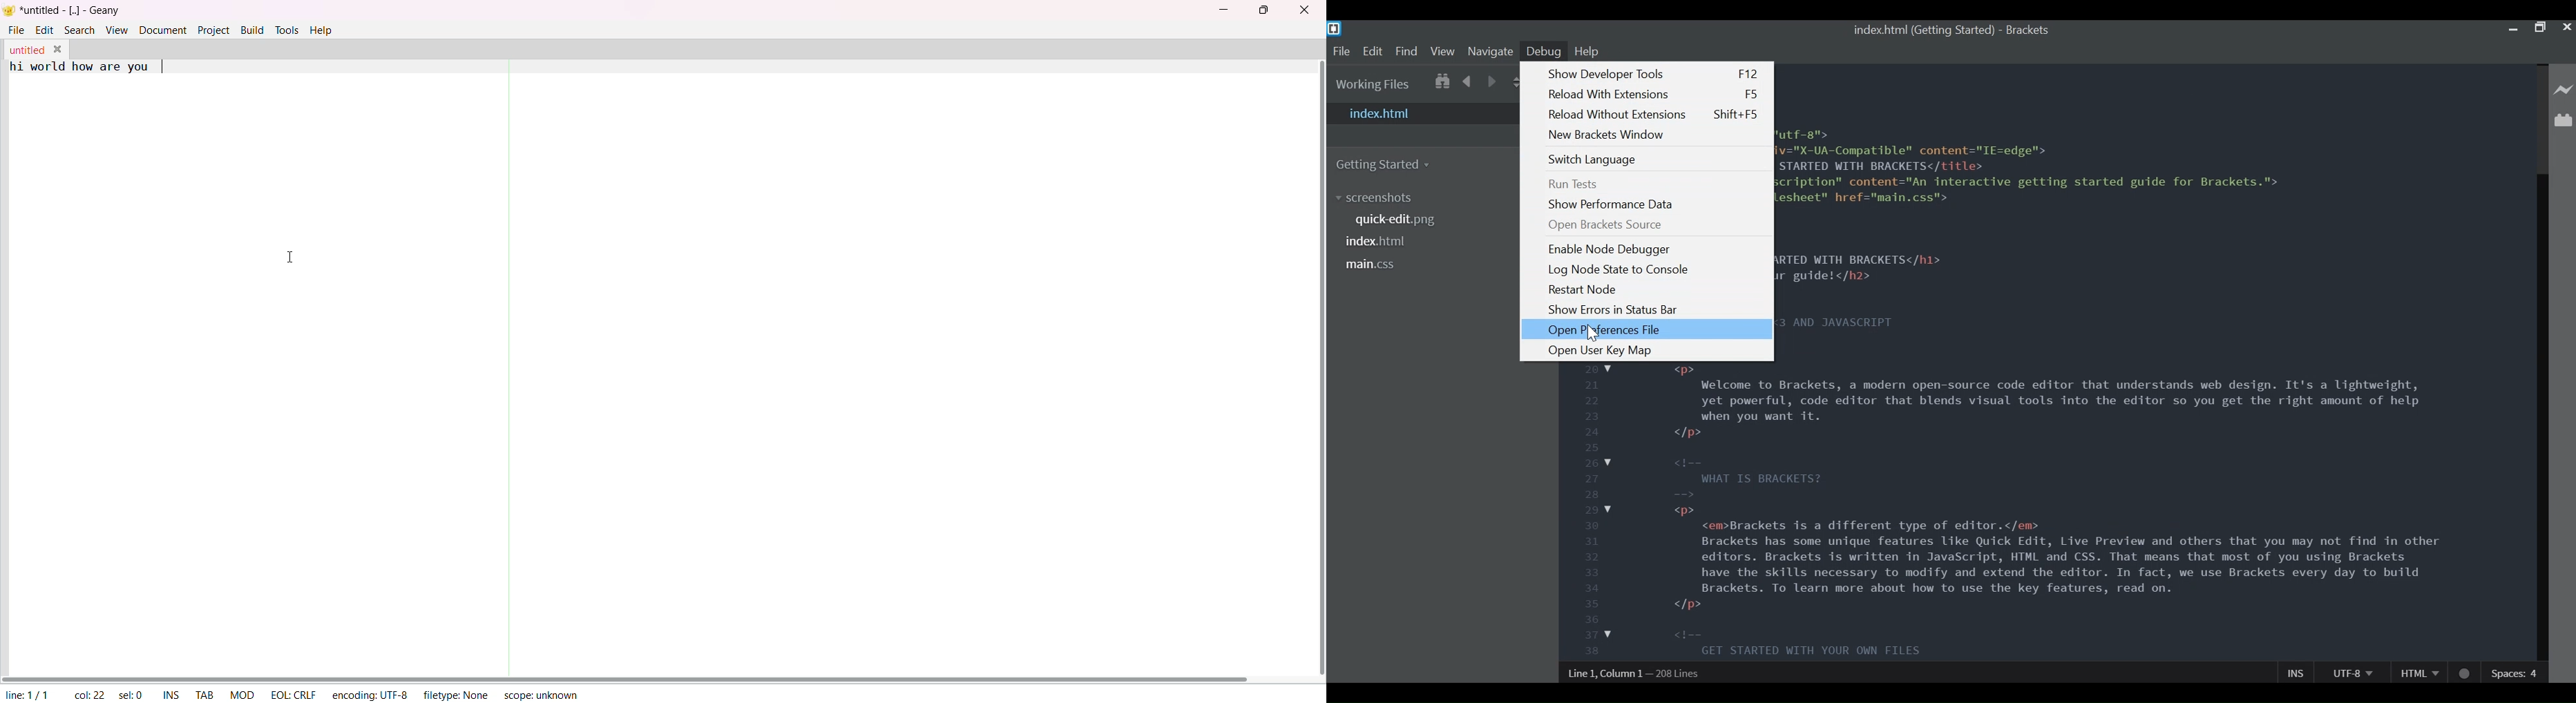  What do you see at coordinates (1621, 270) in the screenshot?
I see `Log Node State to Console` at bounding box center [1621, 270].